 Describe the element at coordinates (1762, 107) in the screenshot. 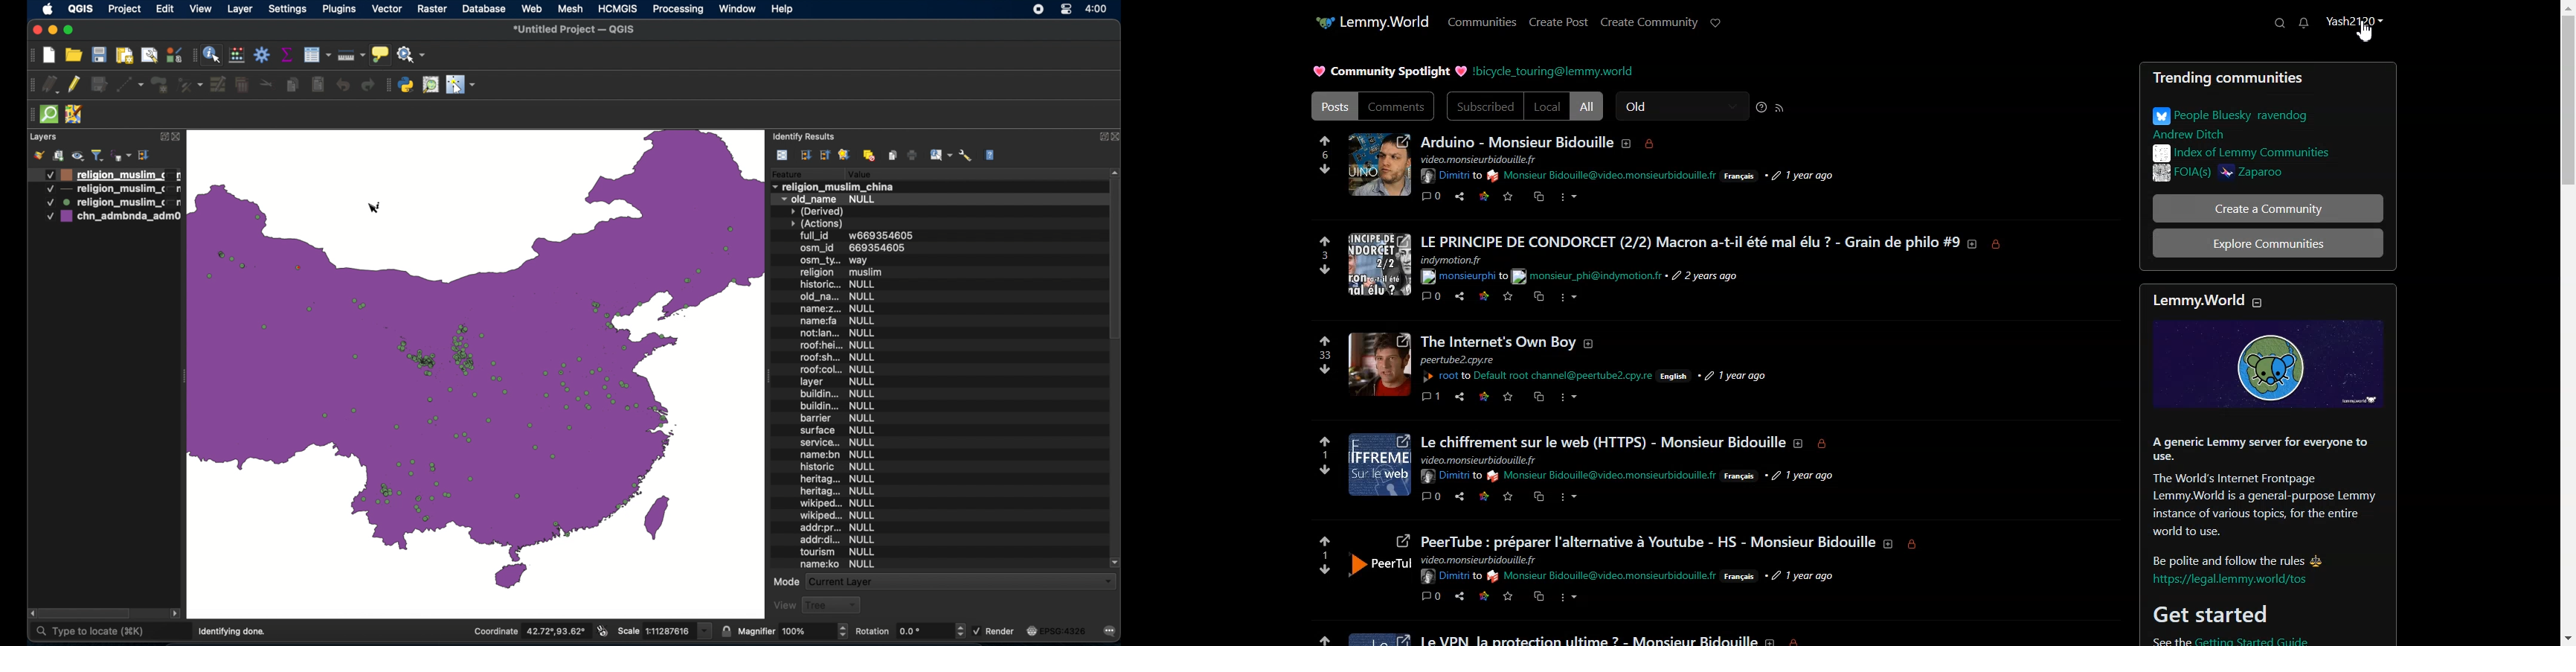

I see `Sorting help` at that location.